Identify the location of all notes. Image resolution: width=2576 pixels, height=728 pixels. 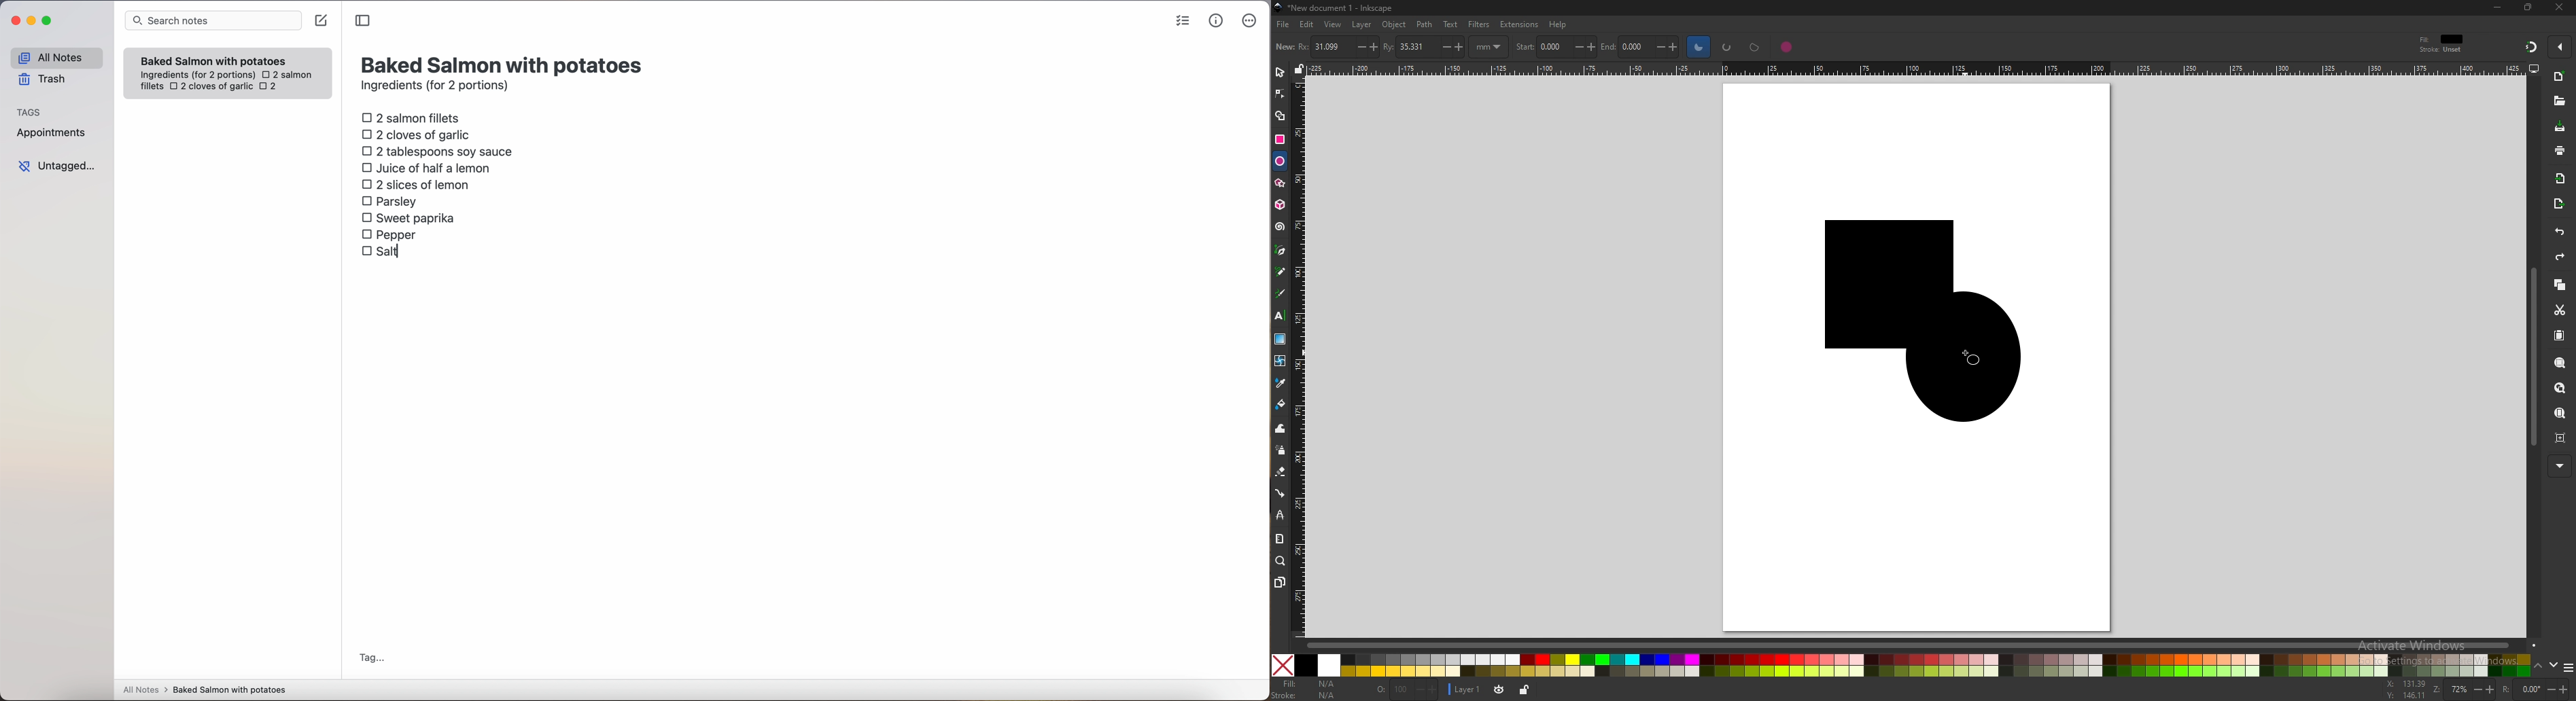
(56, 57).